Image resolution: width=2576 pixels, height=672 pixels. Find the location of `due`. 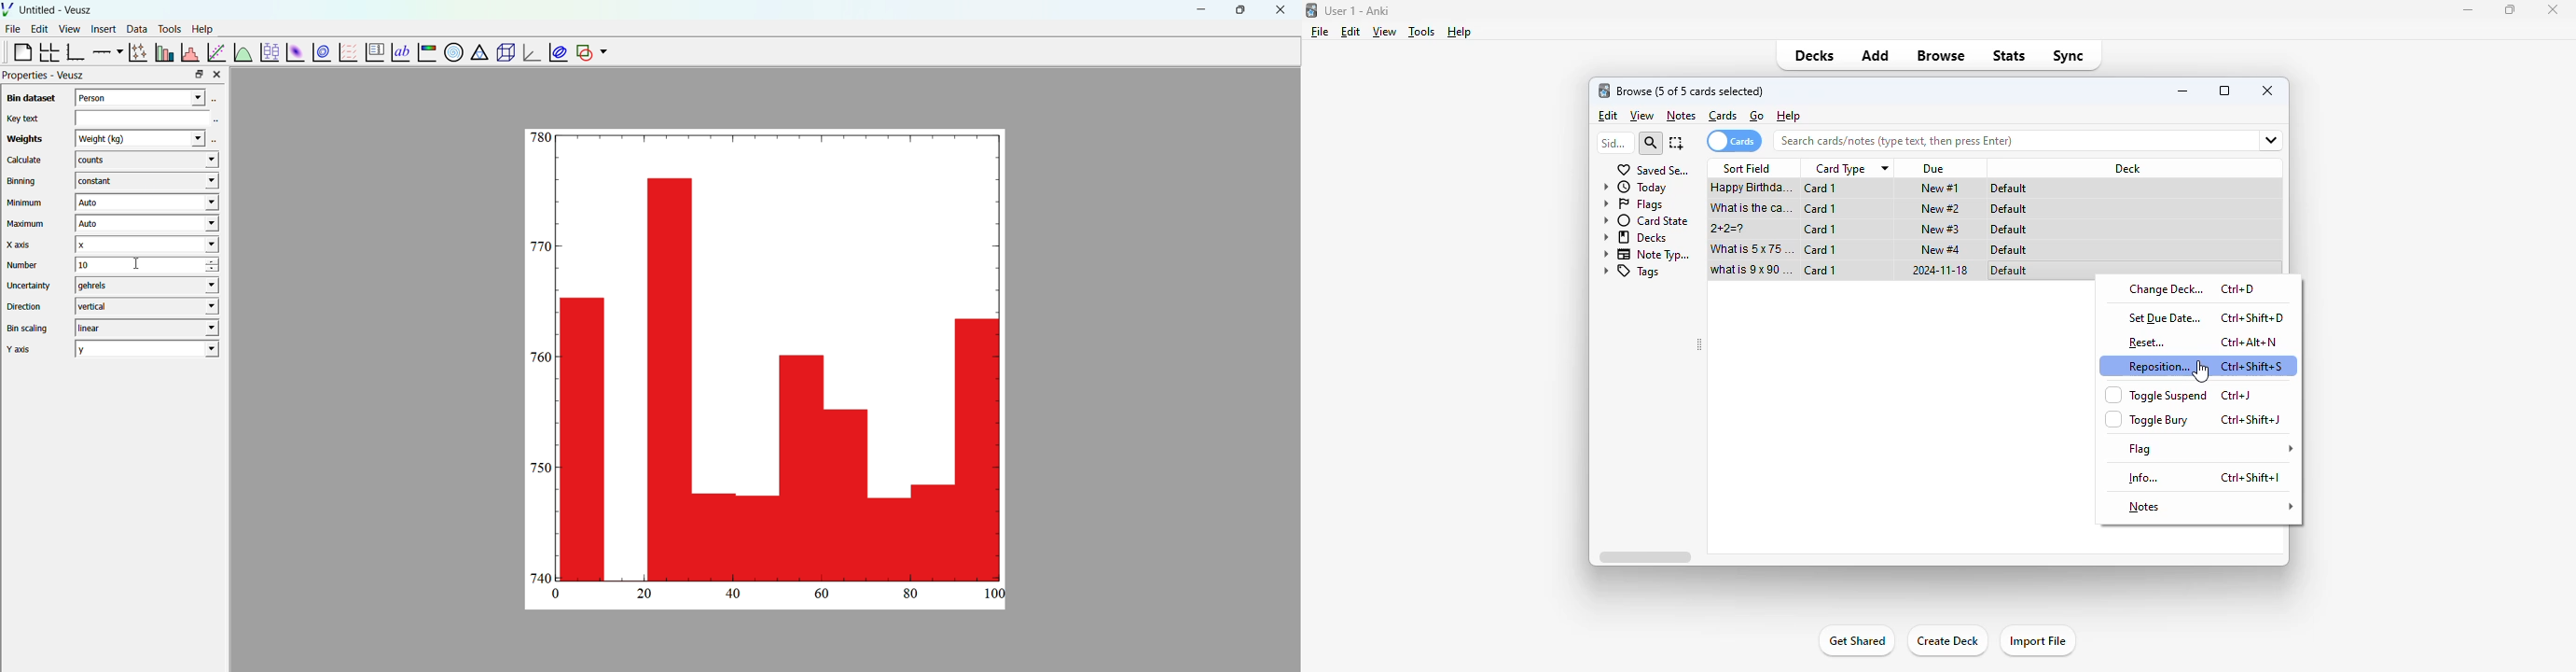

due is located at coordinates (1935, 169).